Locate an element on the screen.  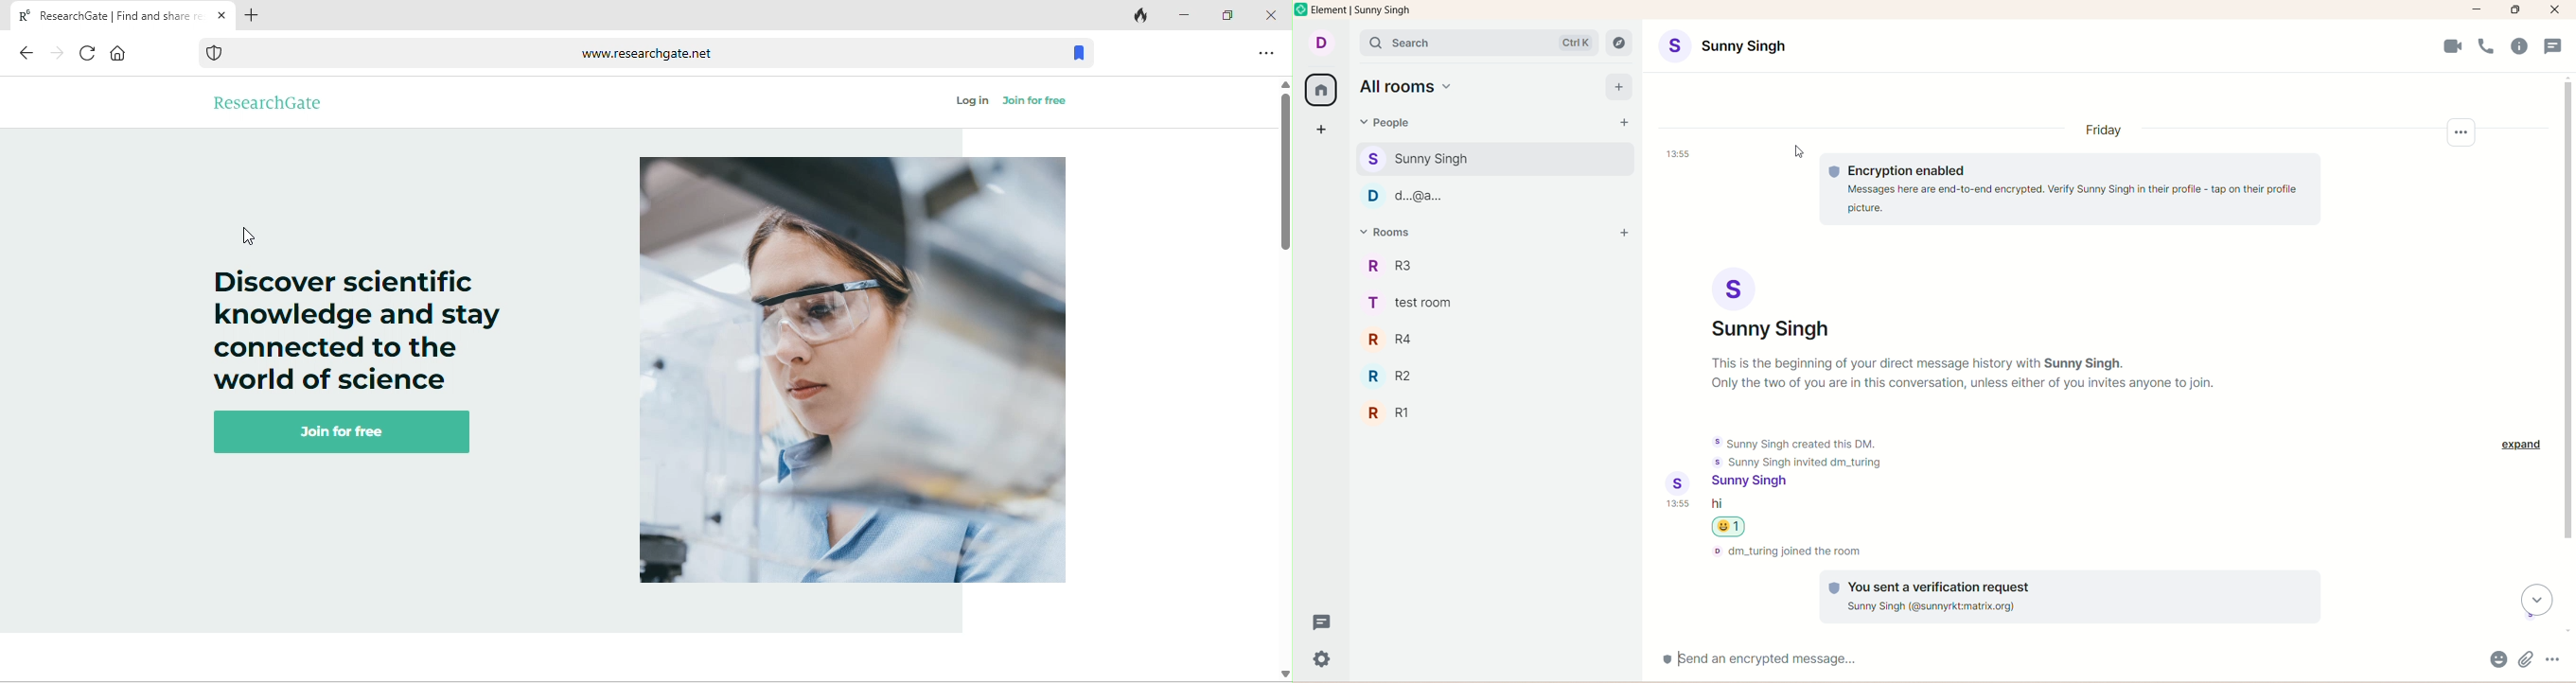
emojis is located at coordinates (2499, 659).